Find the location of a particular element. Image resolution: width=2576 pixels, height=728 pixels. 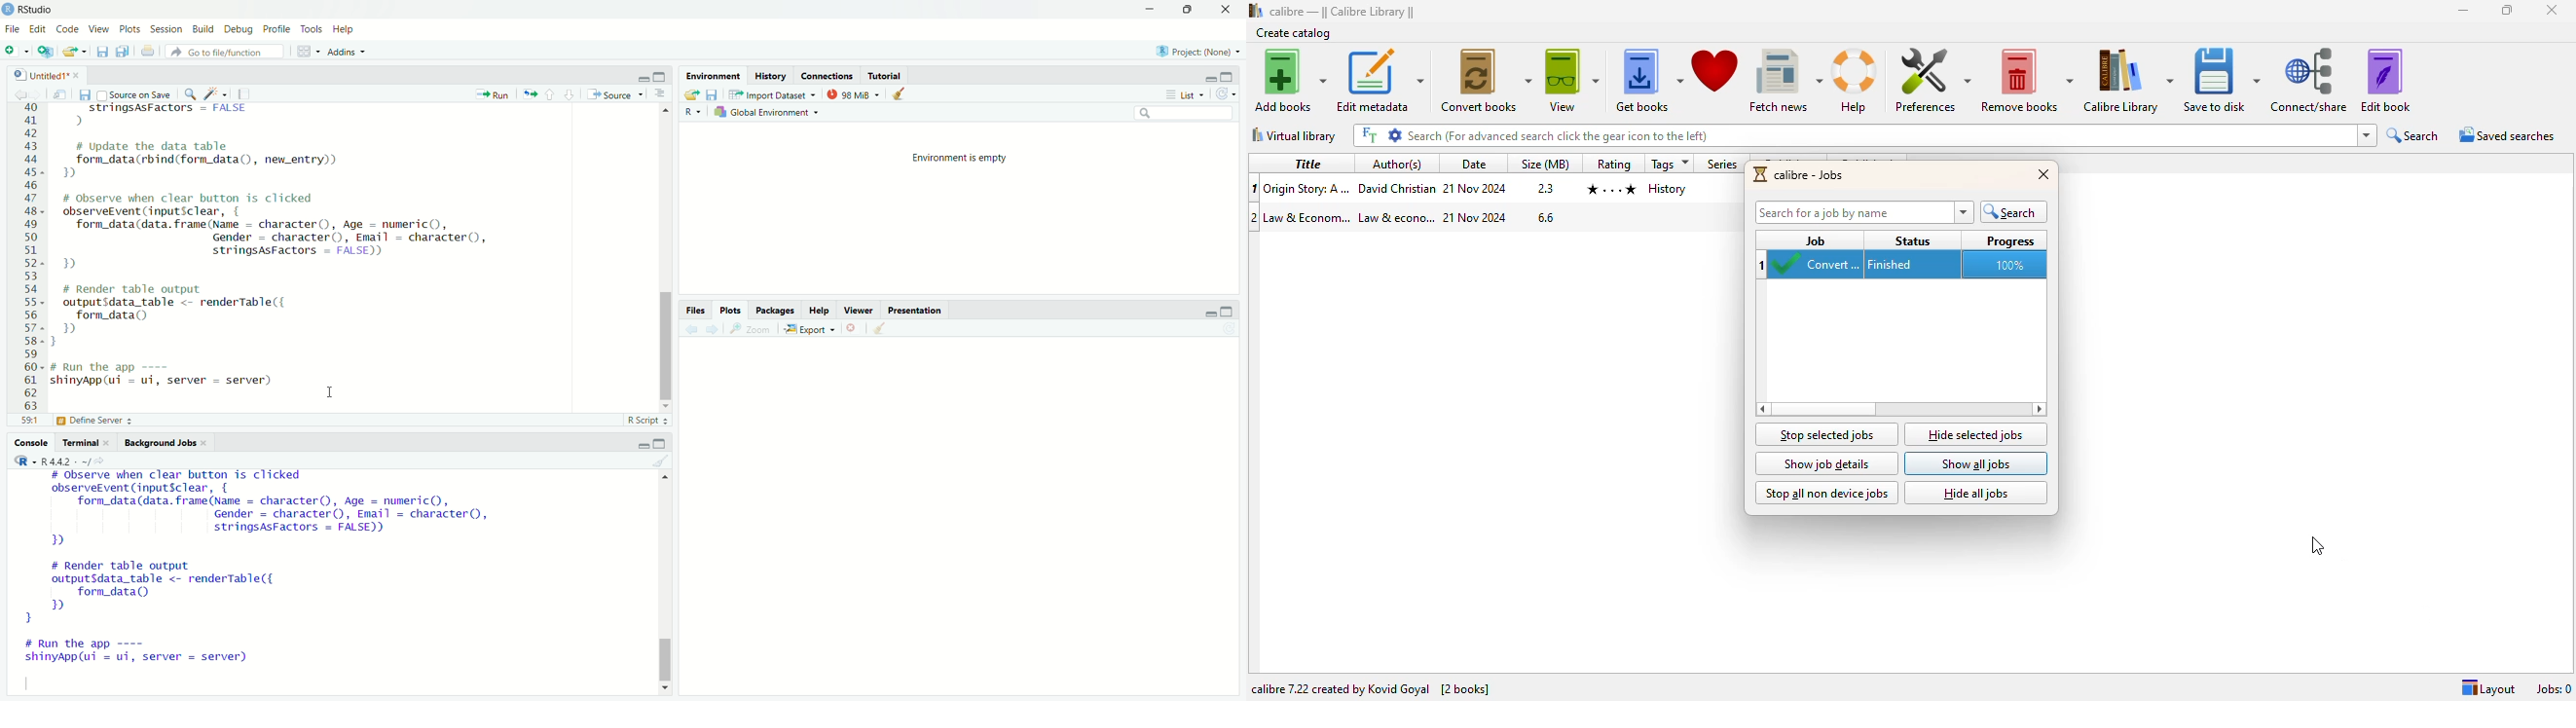

re-run the previous code region is located at coordinates (527, 93).